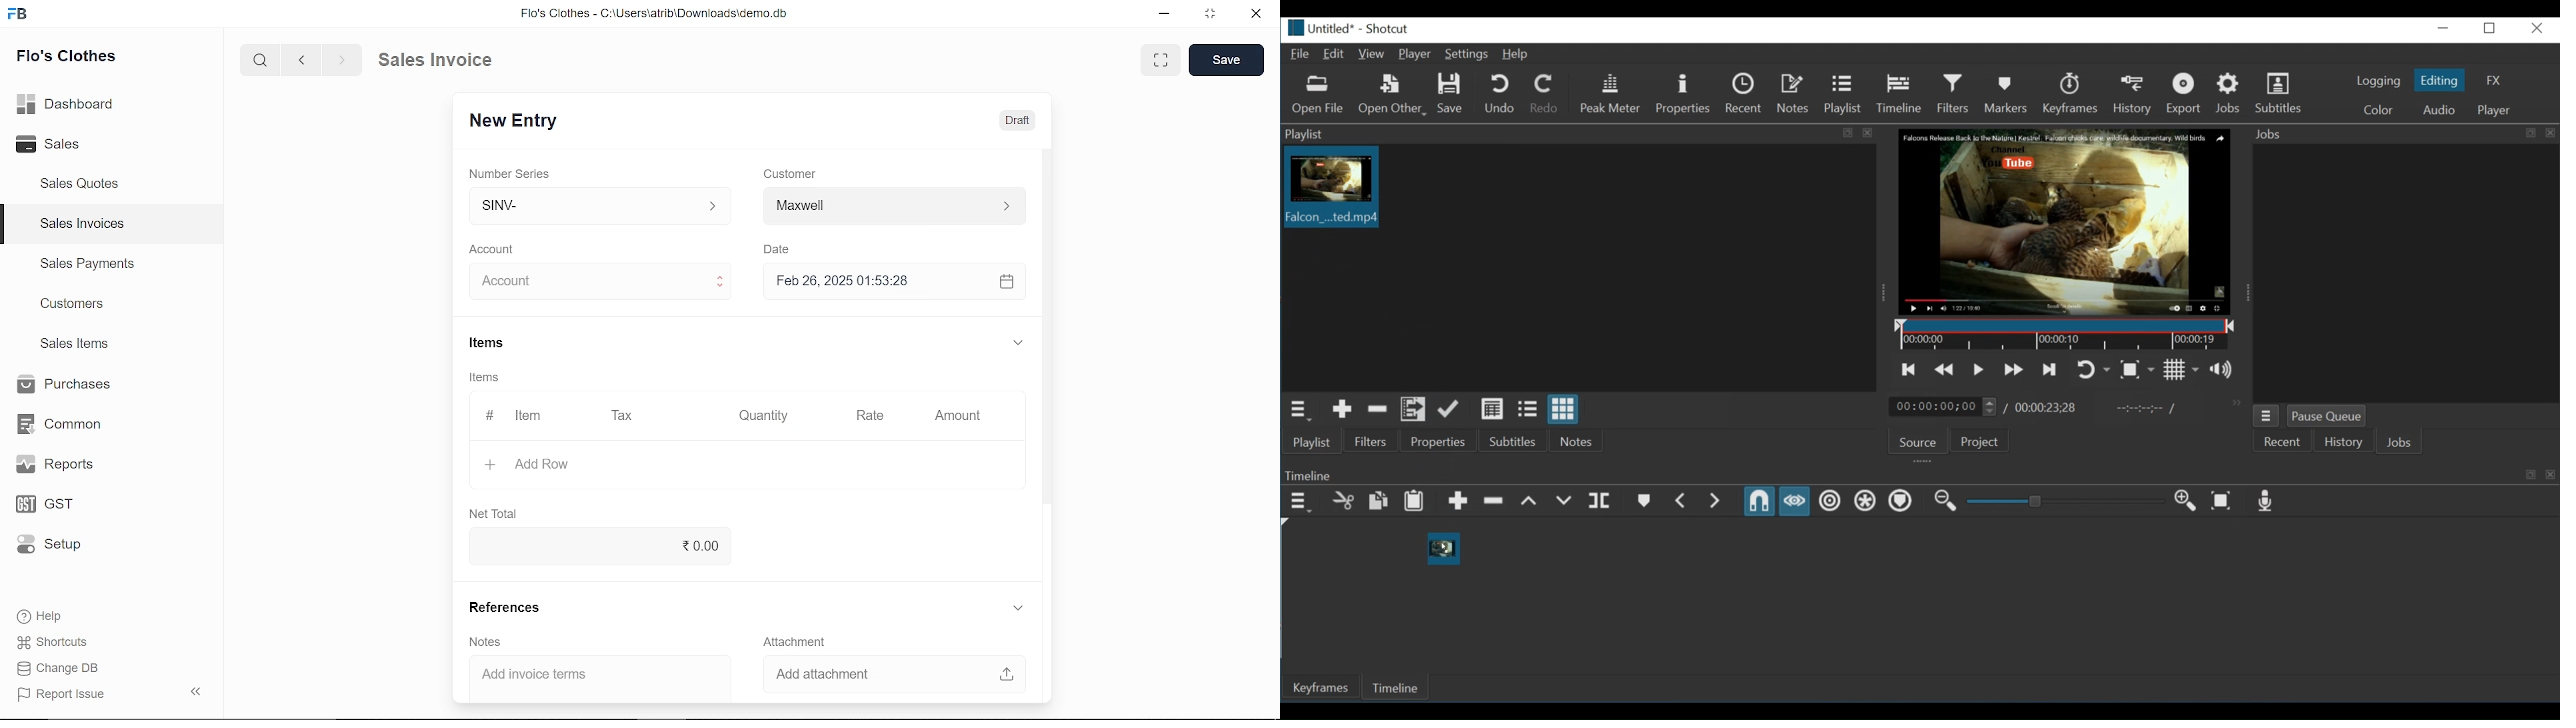 The image size is (2576, 728). I want to click on Skip to the previous point, so click(1909, 370).